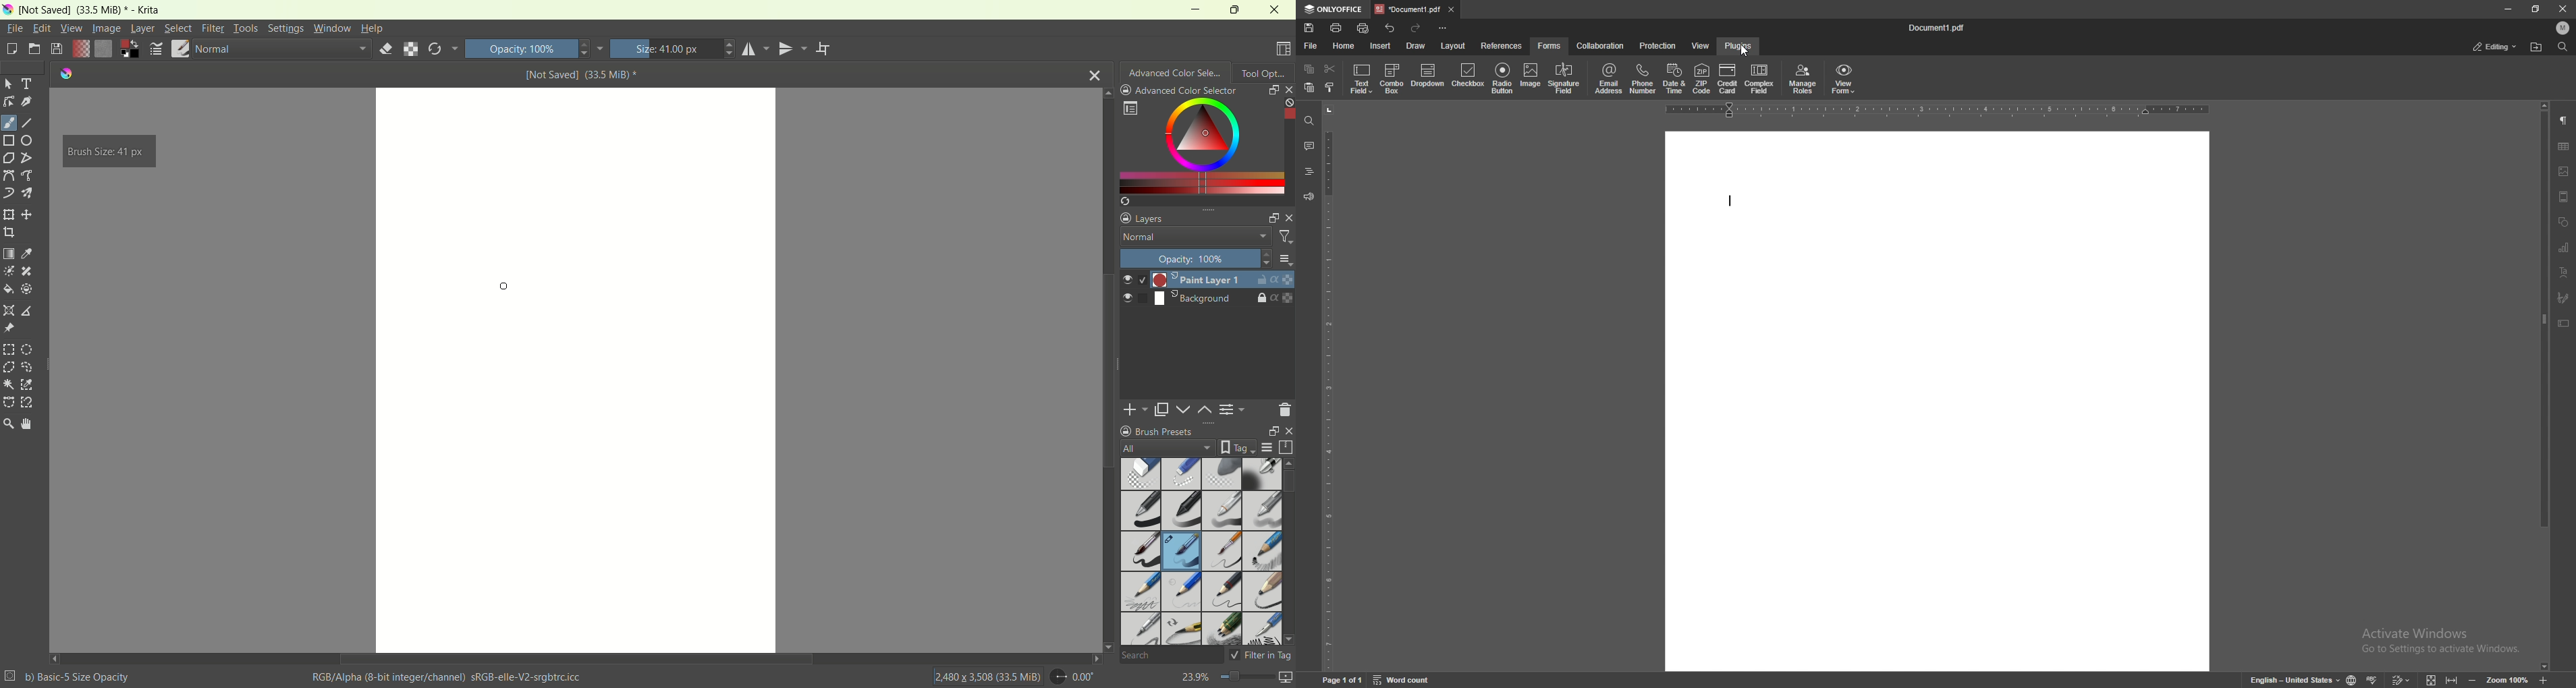 This screenshot has width=2576, height=700. What do you see at coordinates (285, 28) in the screenshot?
I see `settings` at bounding box center [285, 28].